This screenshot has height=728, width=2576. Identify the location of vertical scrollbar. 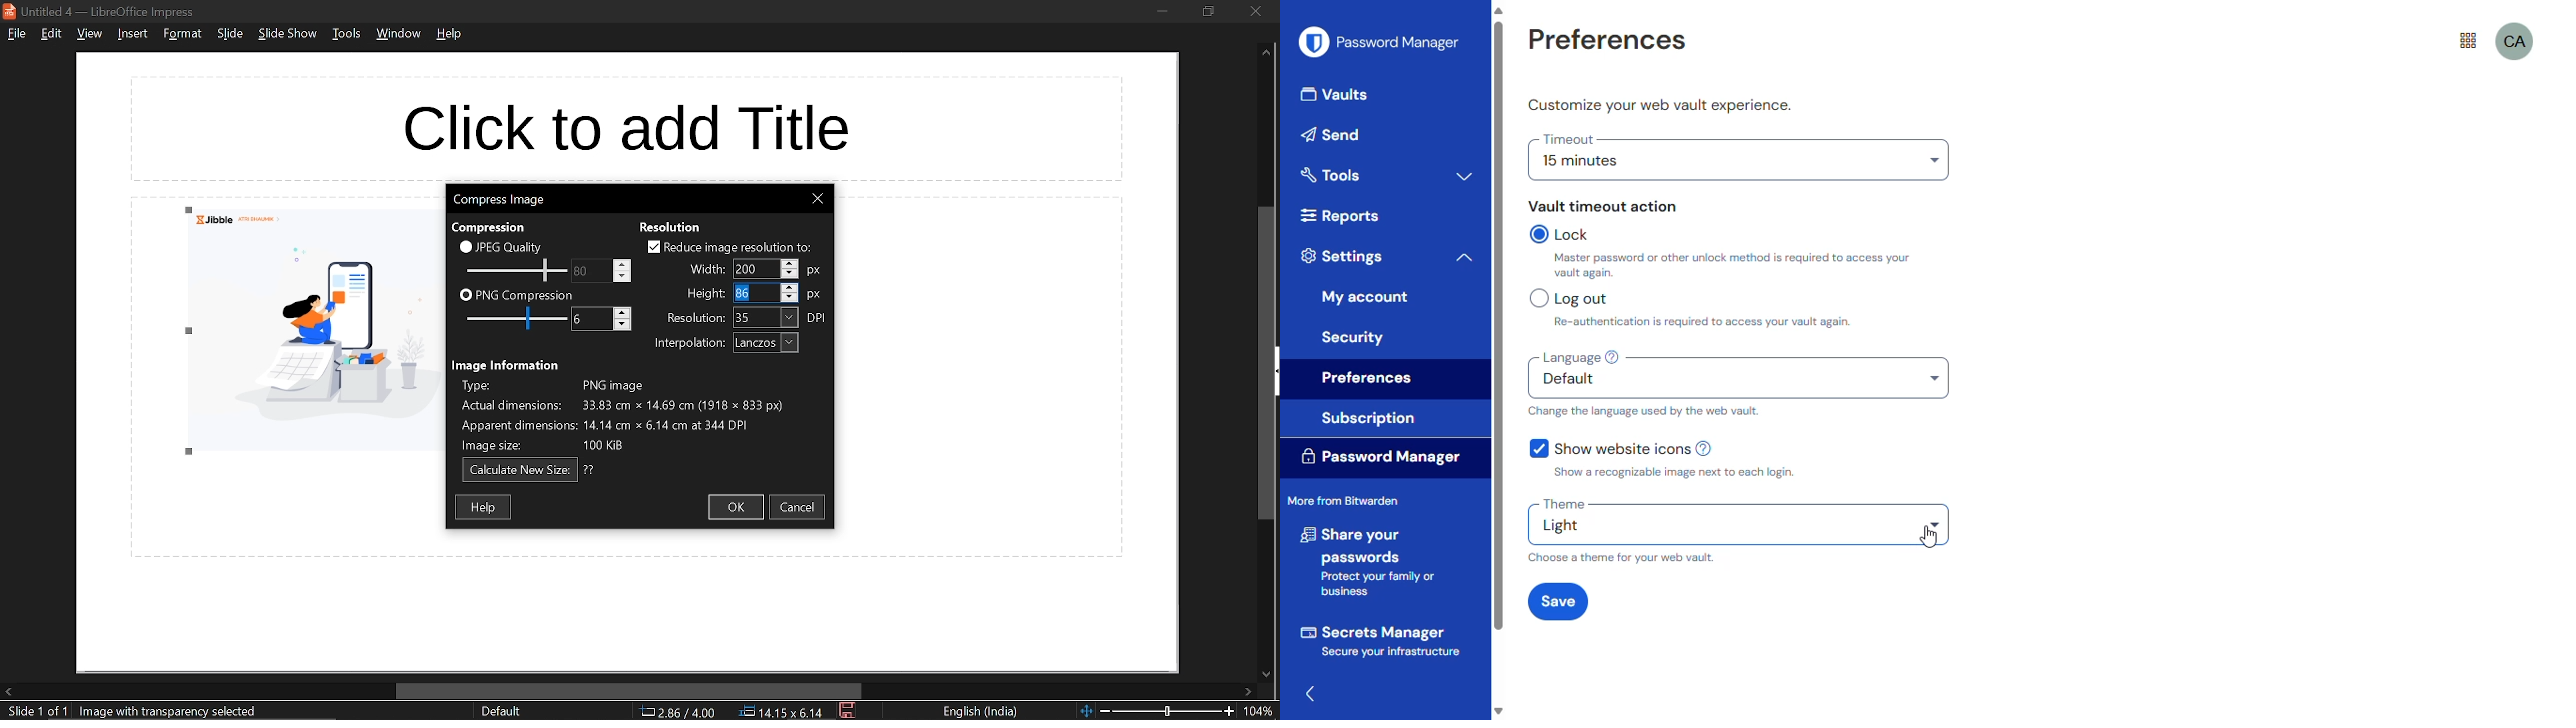
(1268, 364).